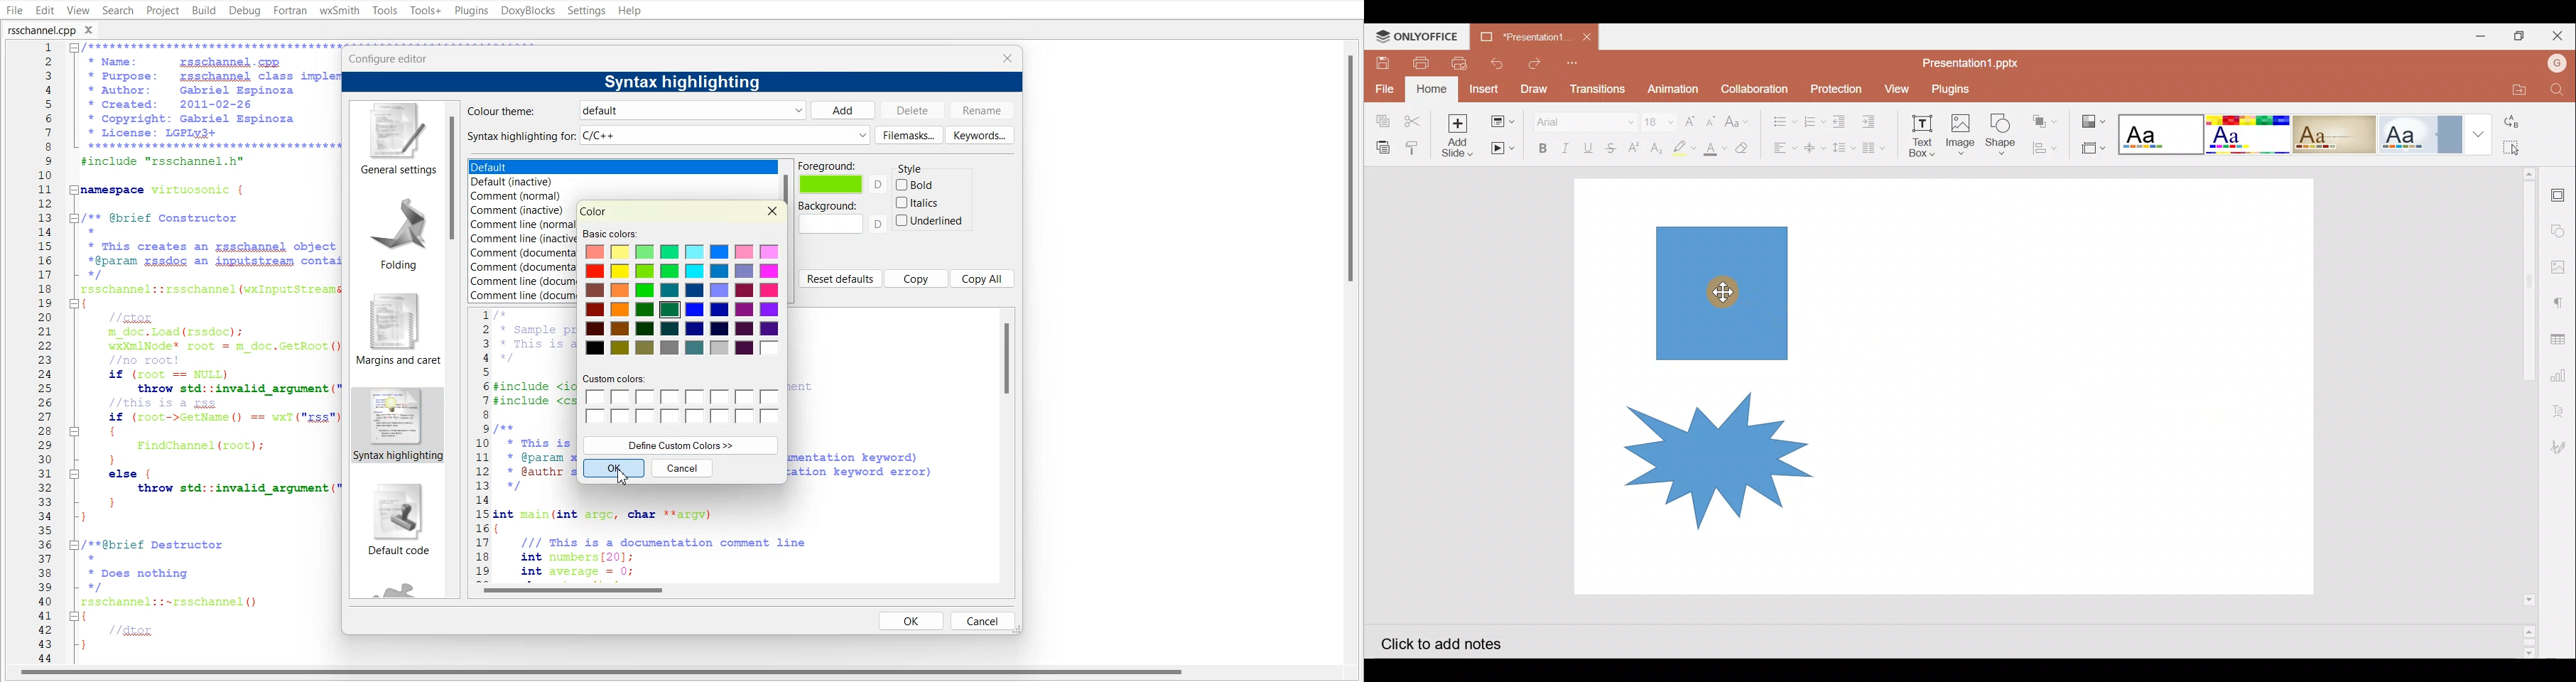 This screenshot has width=2576, height=700. I want to click on Colors, so click(685, 301).